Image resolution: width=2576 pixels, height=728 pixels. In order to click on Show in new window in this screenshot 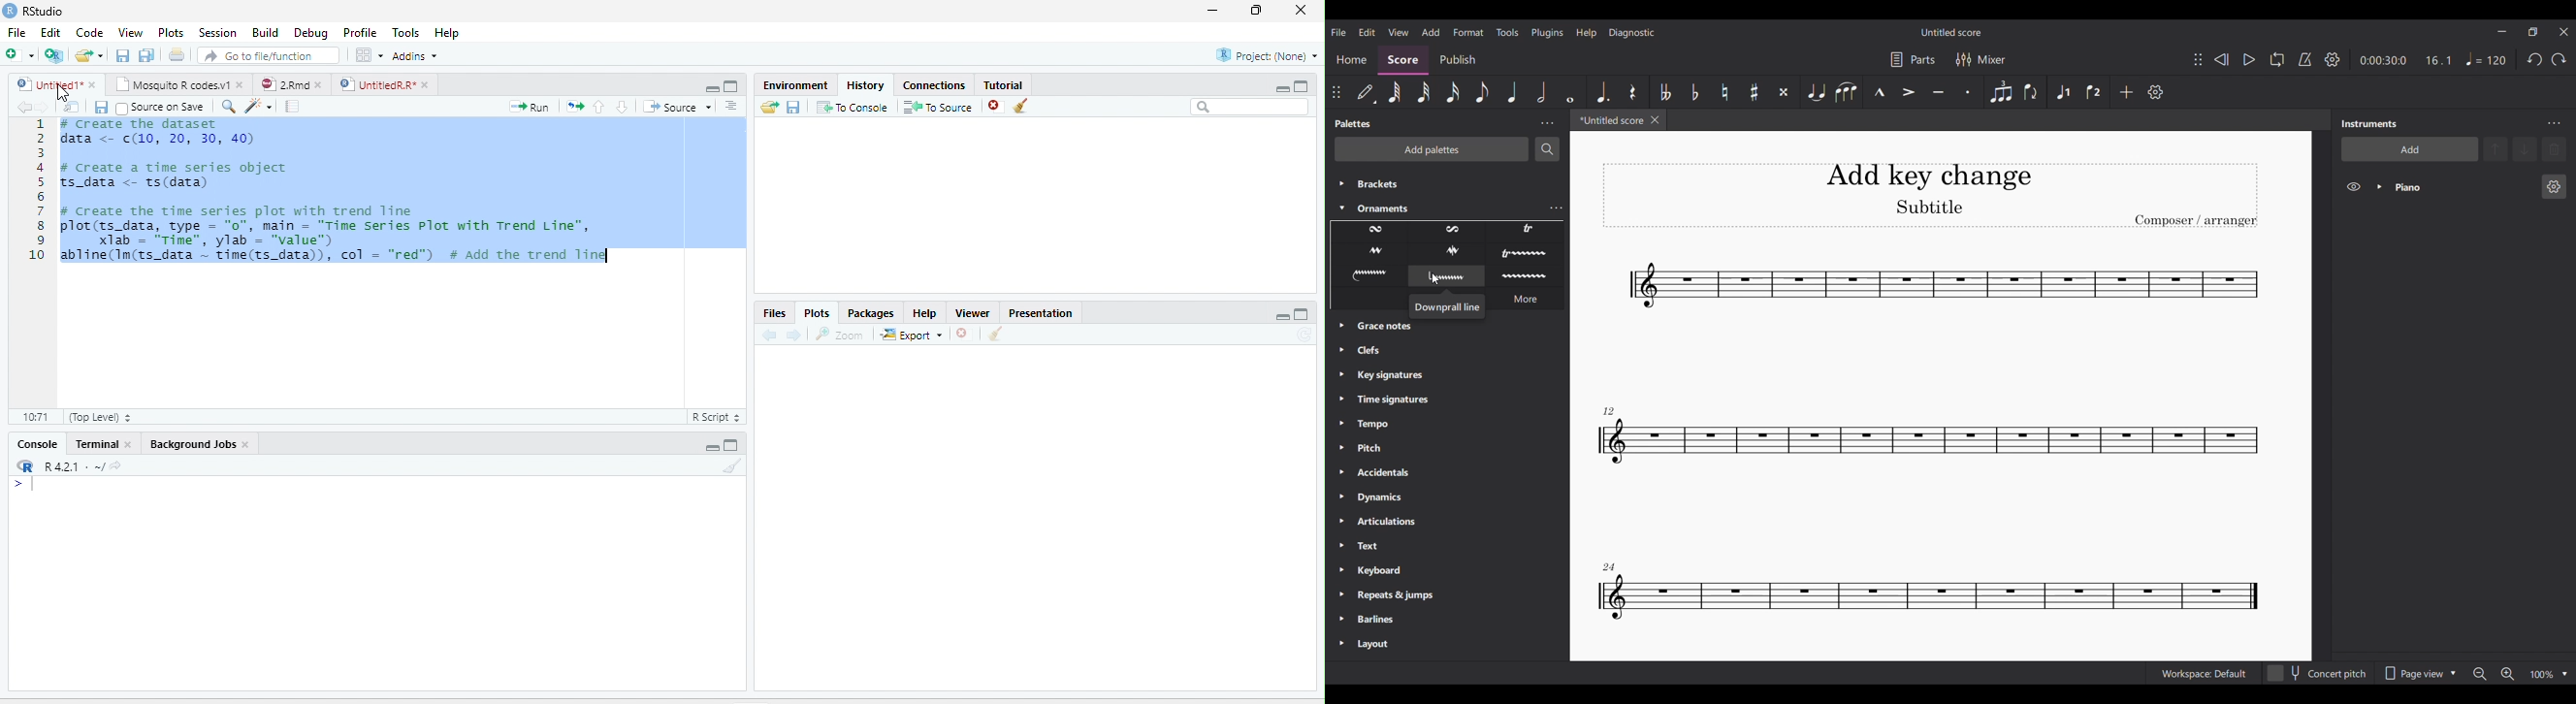, I will do `click(72, 106)`.